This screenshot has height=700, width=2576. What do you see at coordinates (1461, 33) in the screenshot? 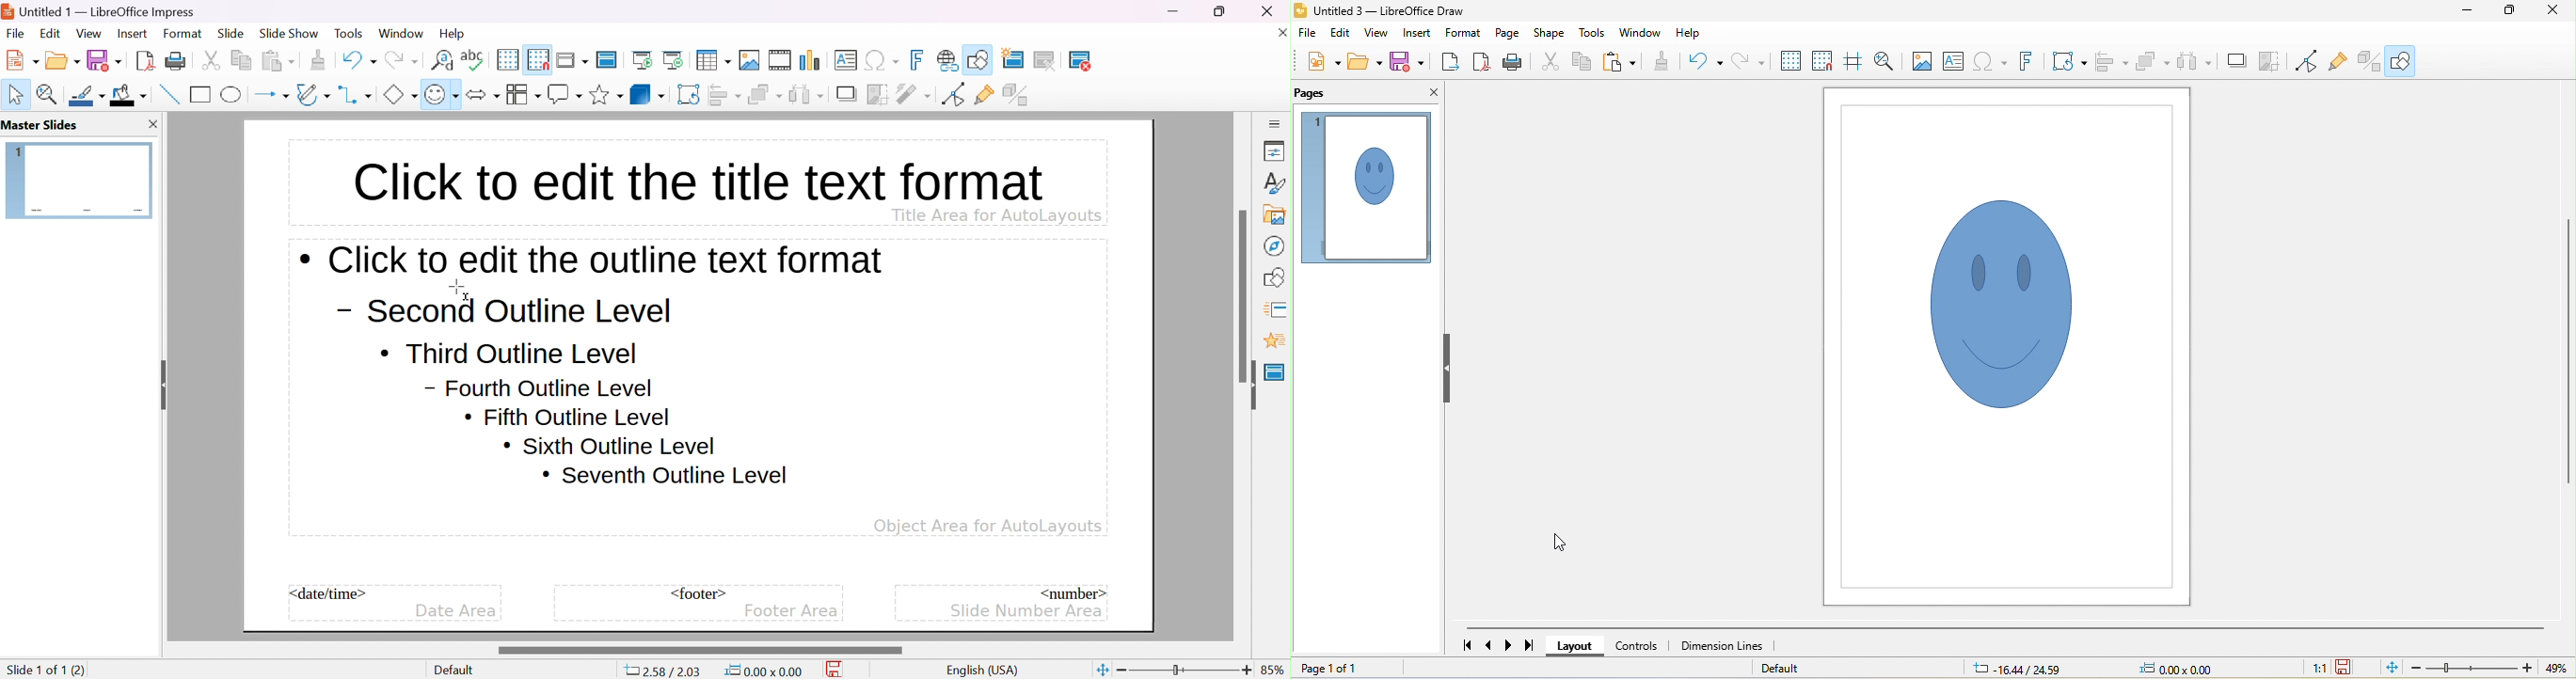
I see `format` at bounding box center [1461, 33].